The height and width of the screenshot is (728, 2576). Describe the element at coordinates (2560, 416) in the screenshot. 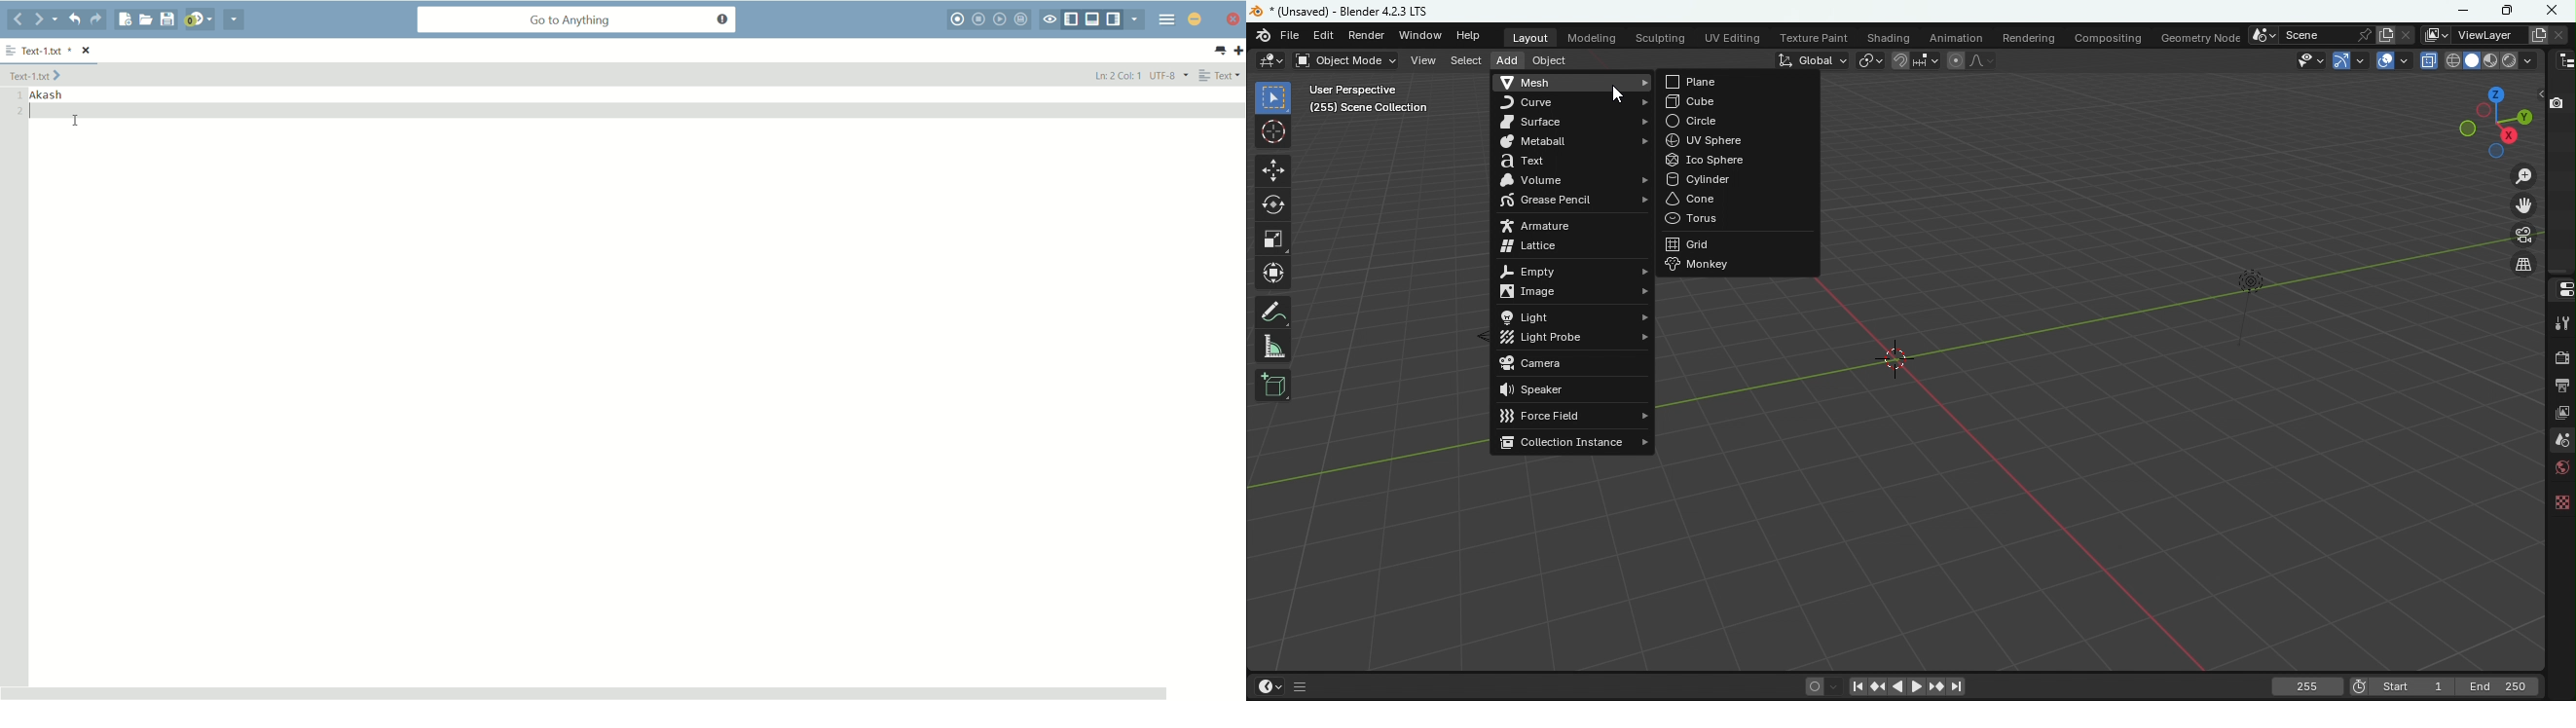

I see `View layer` at that location.